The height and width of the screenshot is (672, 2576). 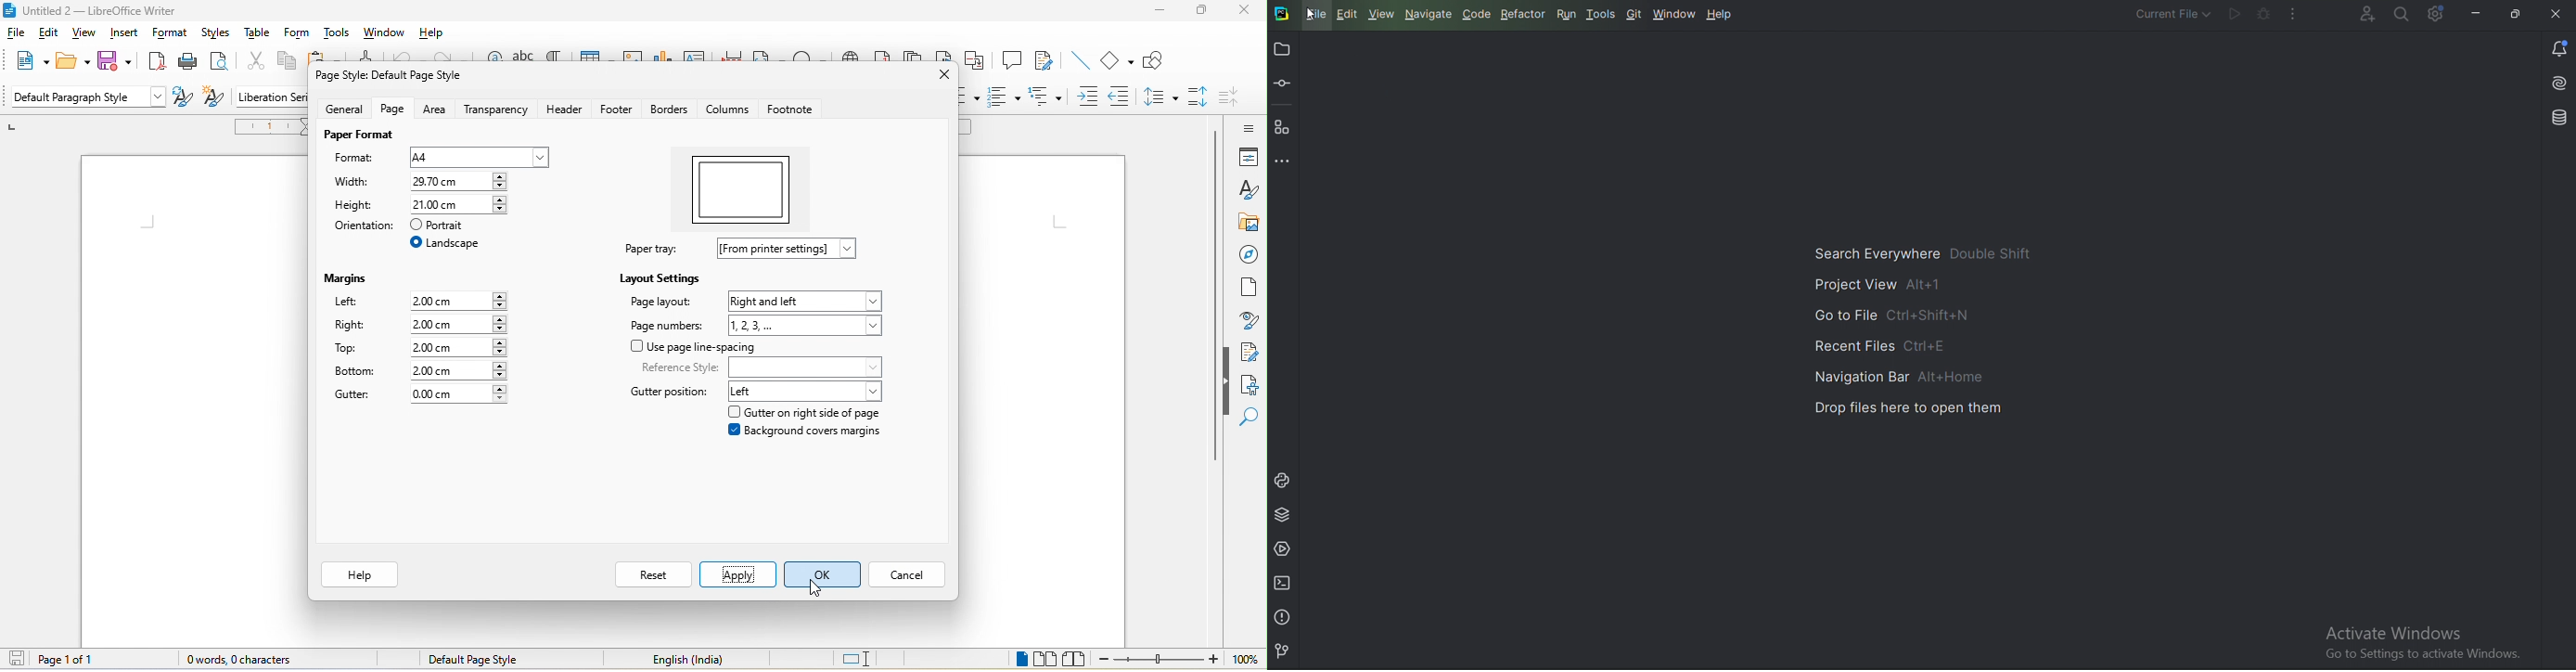 I want to click on Drop files here to open them, so click(x=1912, y=407).